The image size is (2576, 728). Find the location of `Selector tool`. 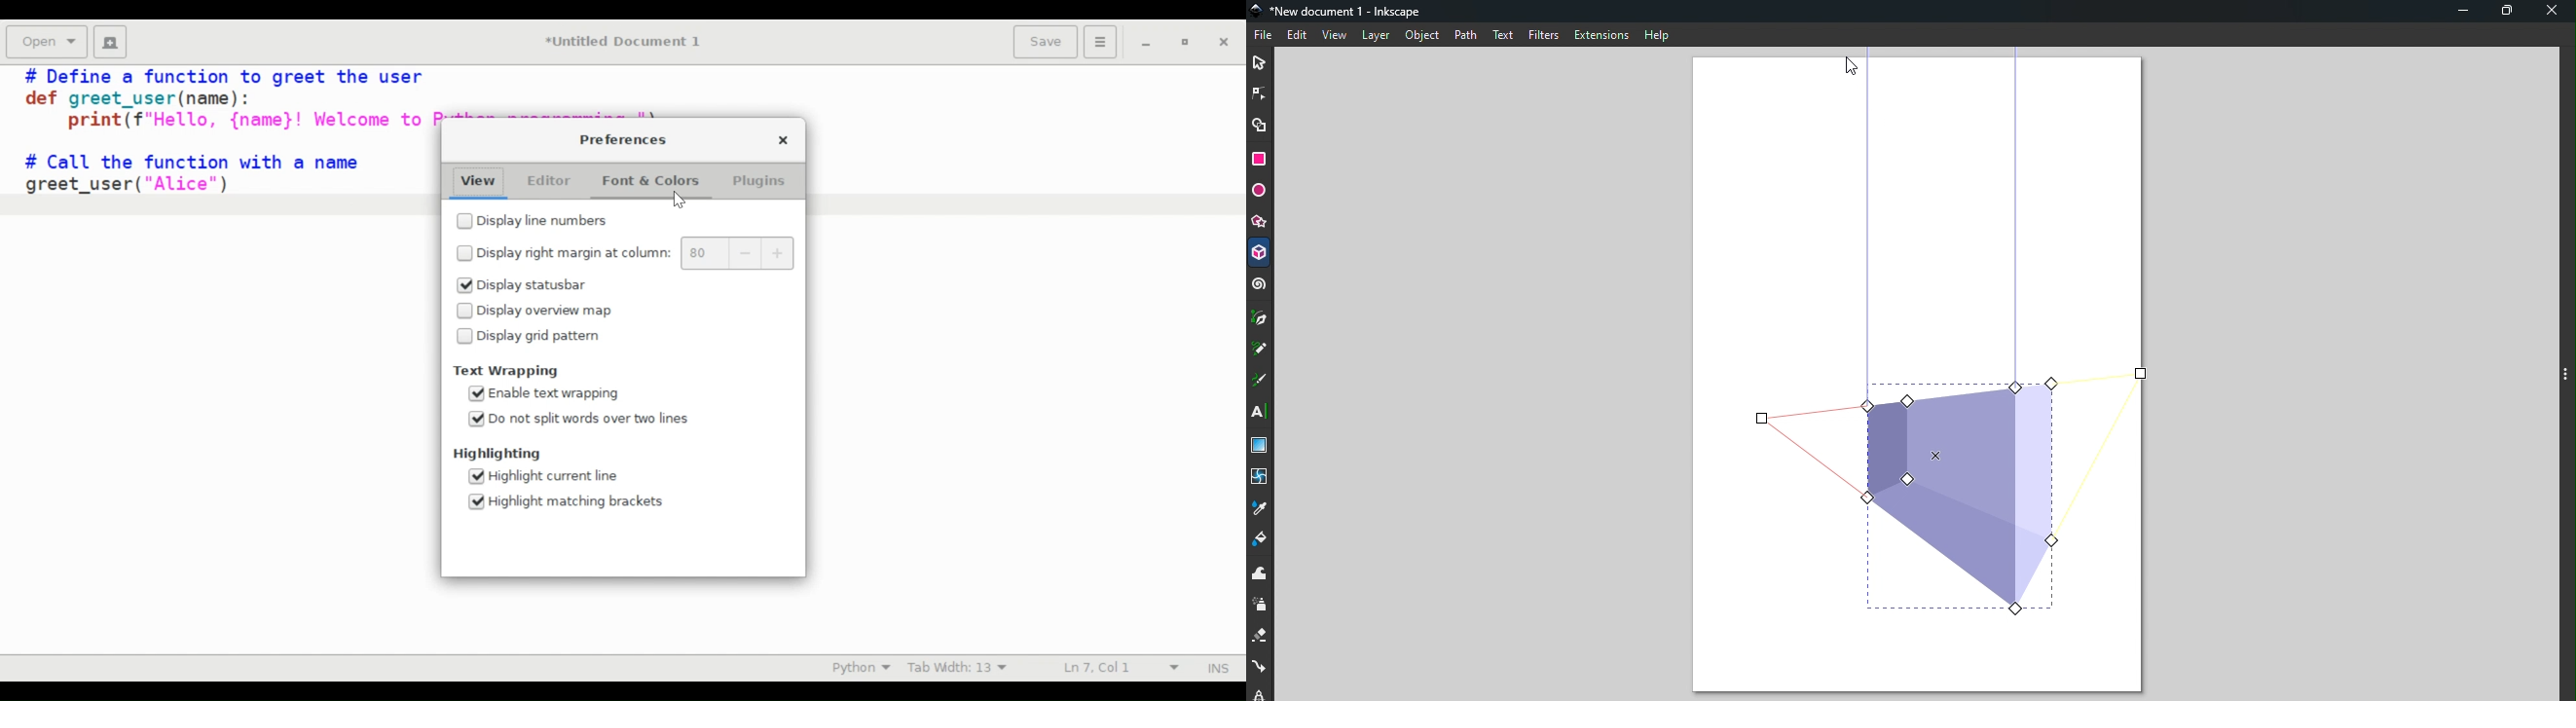

Selector tool is located at coordinates (1262, 62).